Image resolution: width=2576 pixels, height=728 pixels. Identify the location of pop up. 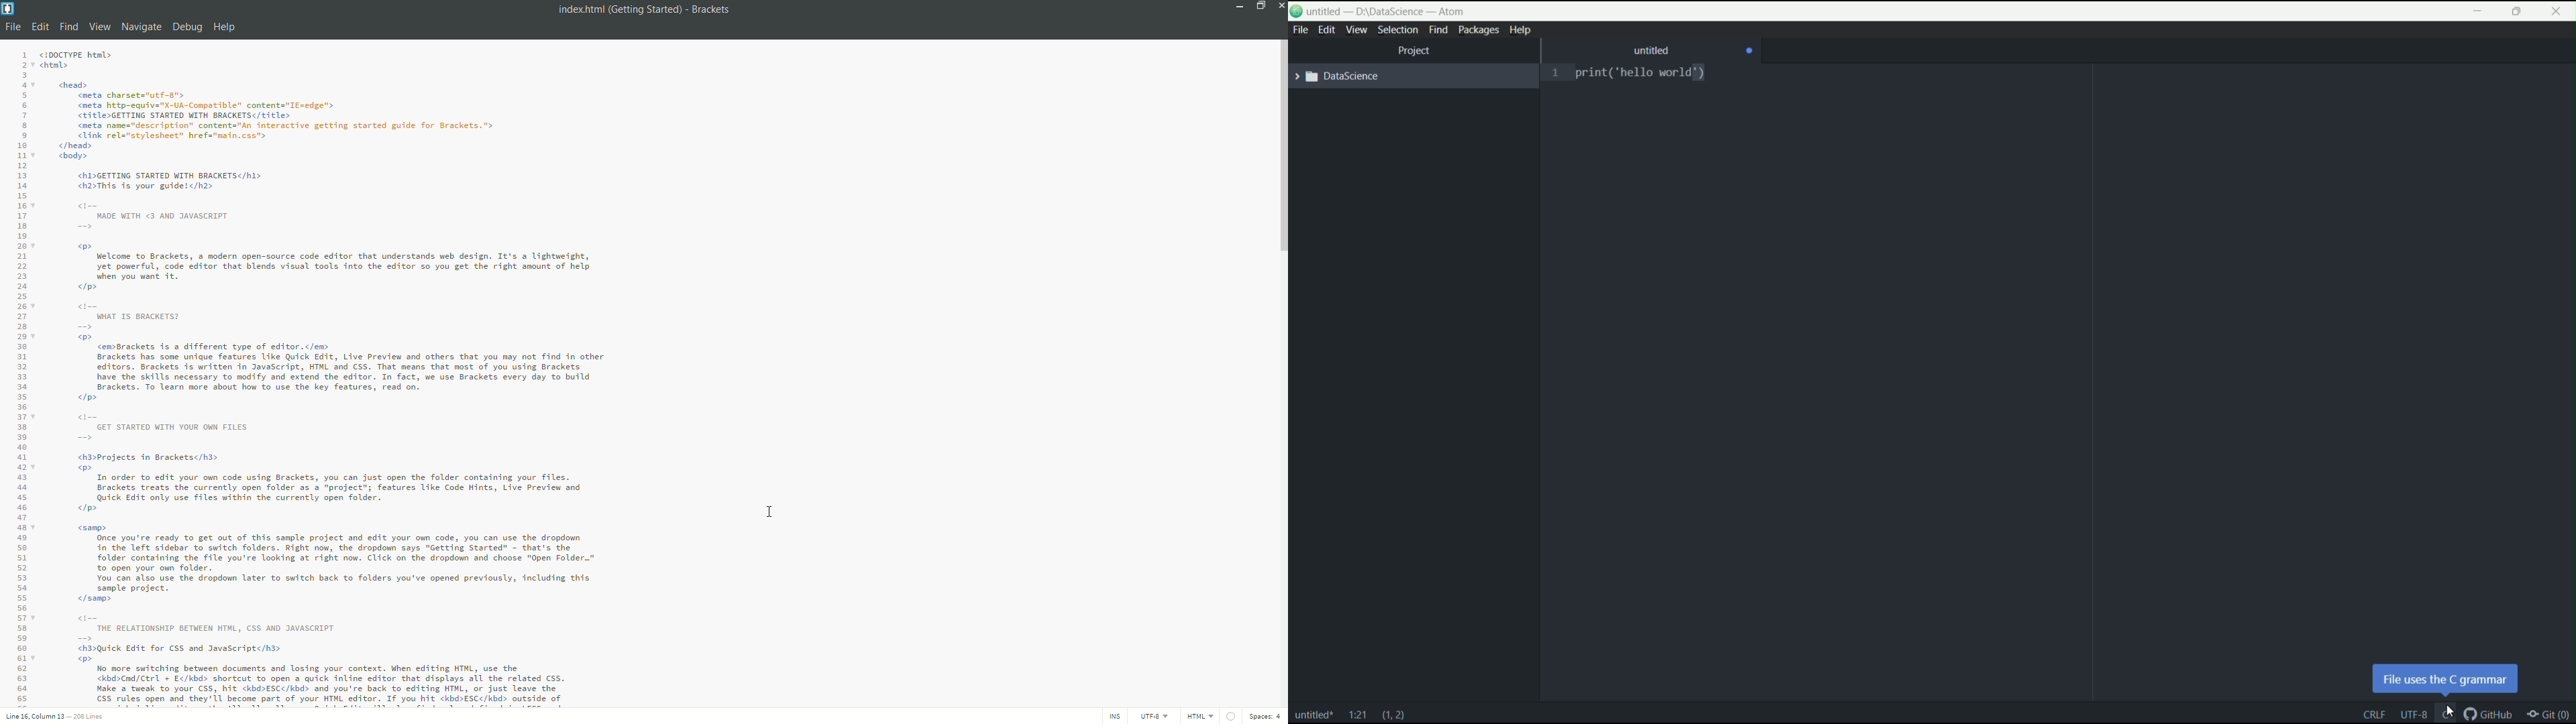
(2449, 680).